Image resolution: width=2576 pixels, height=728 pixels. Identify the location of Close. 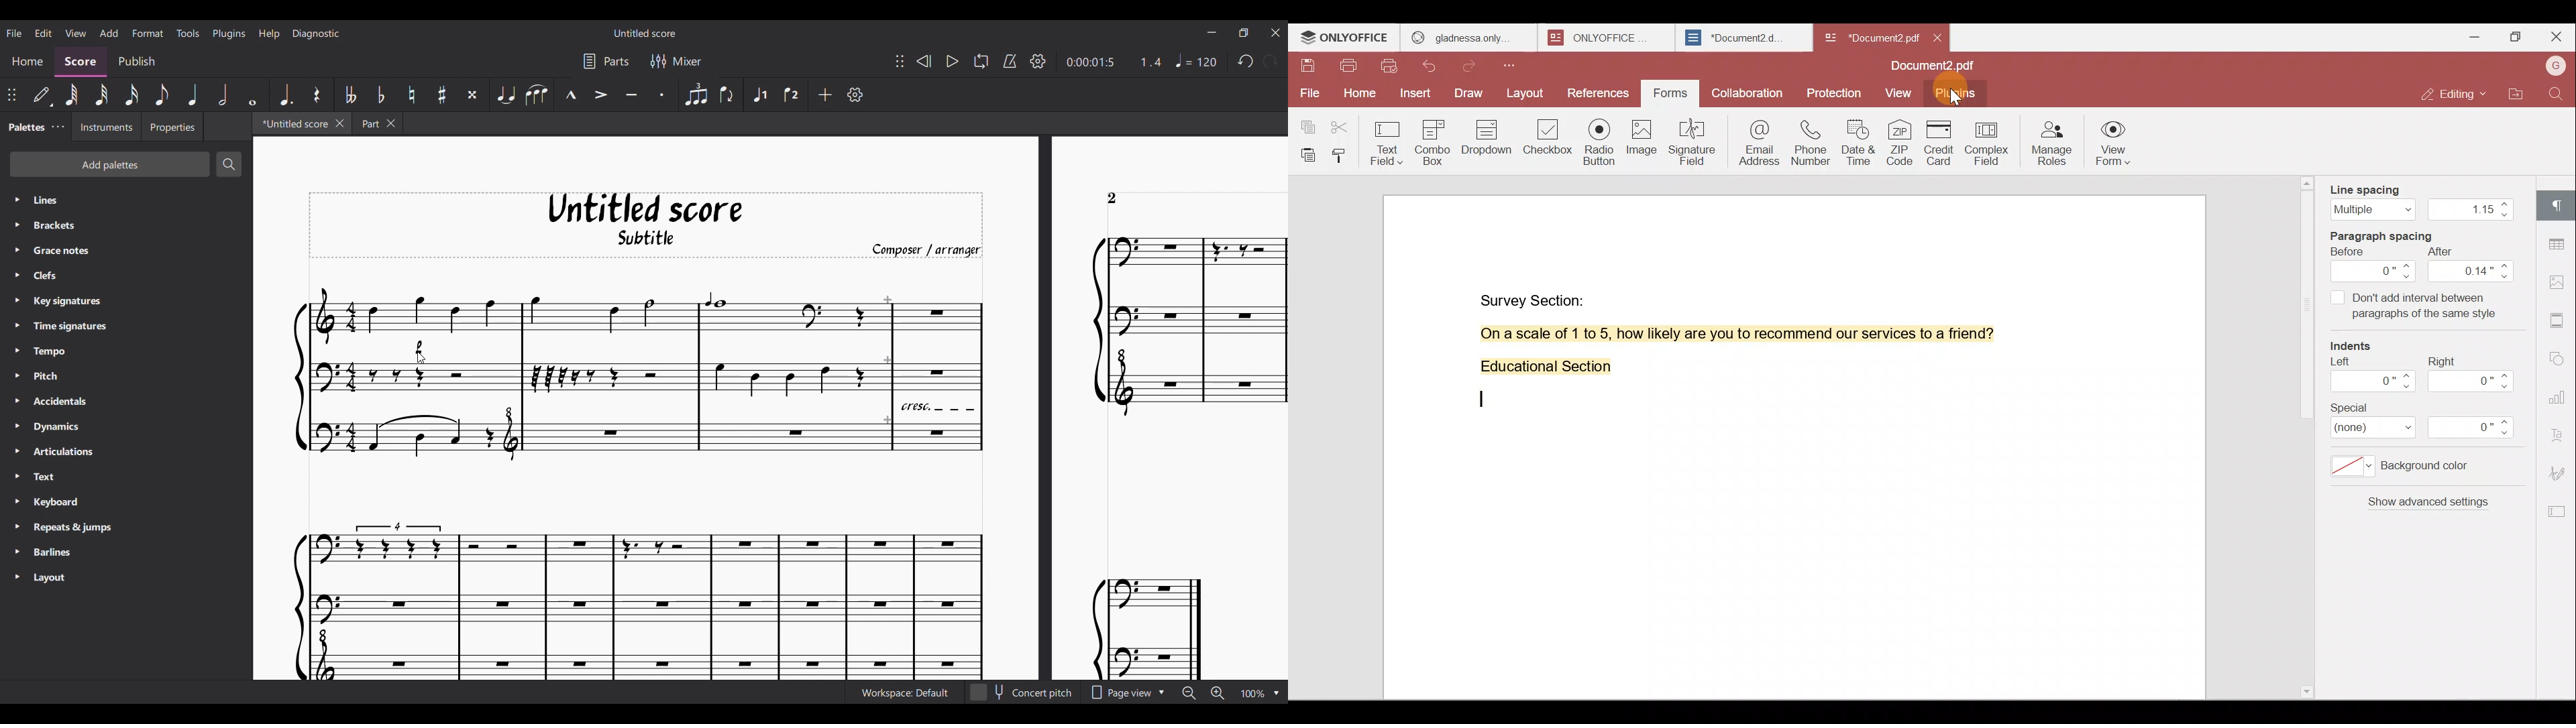
(2556, 37).